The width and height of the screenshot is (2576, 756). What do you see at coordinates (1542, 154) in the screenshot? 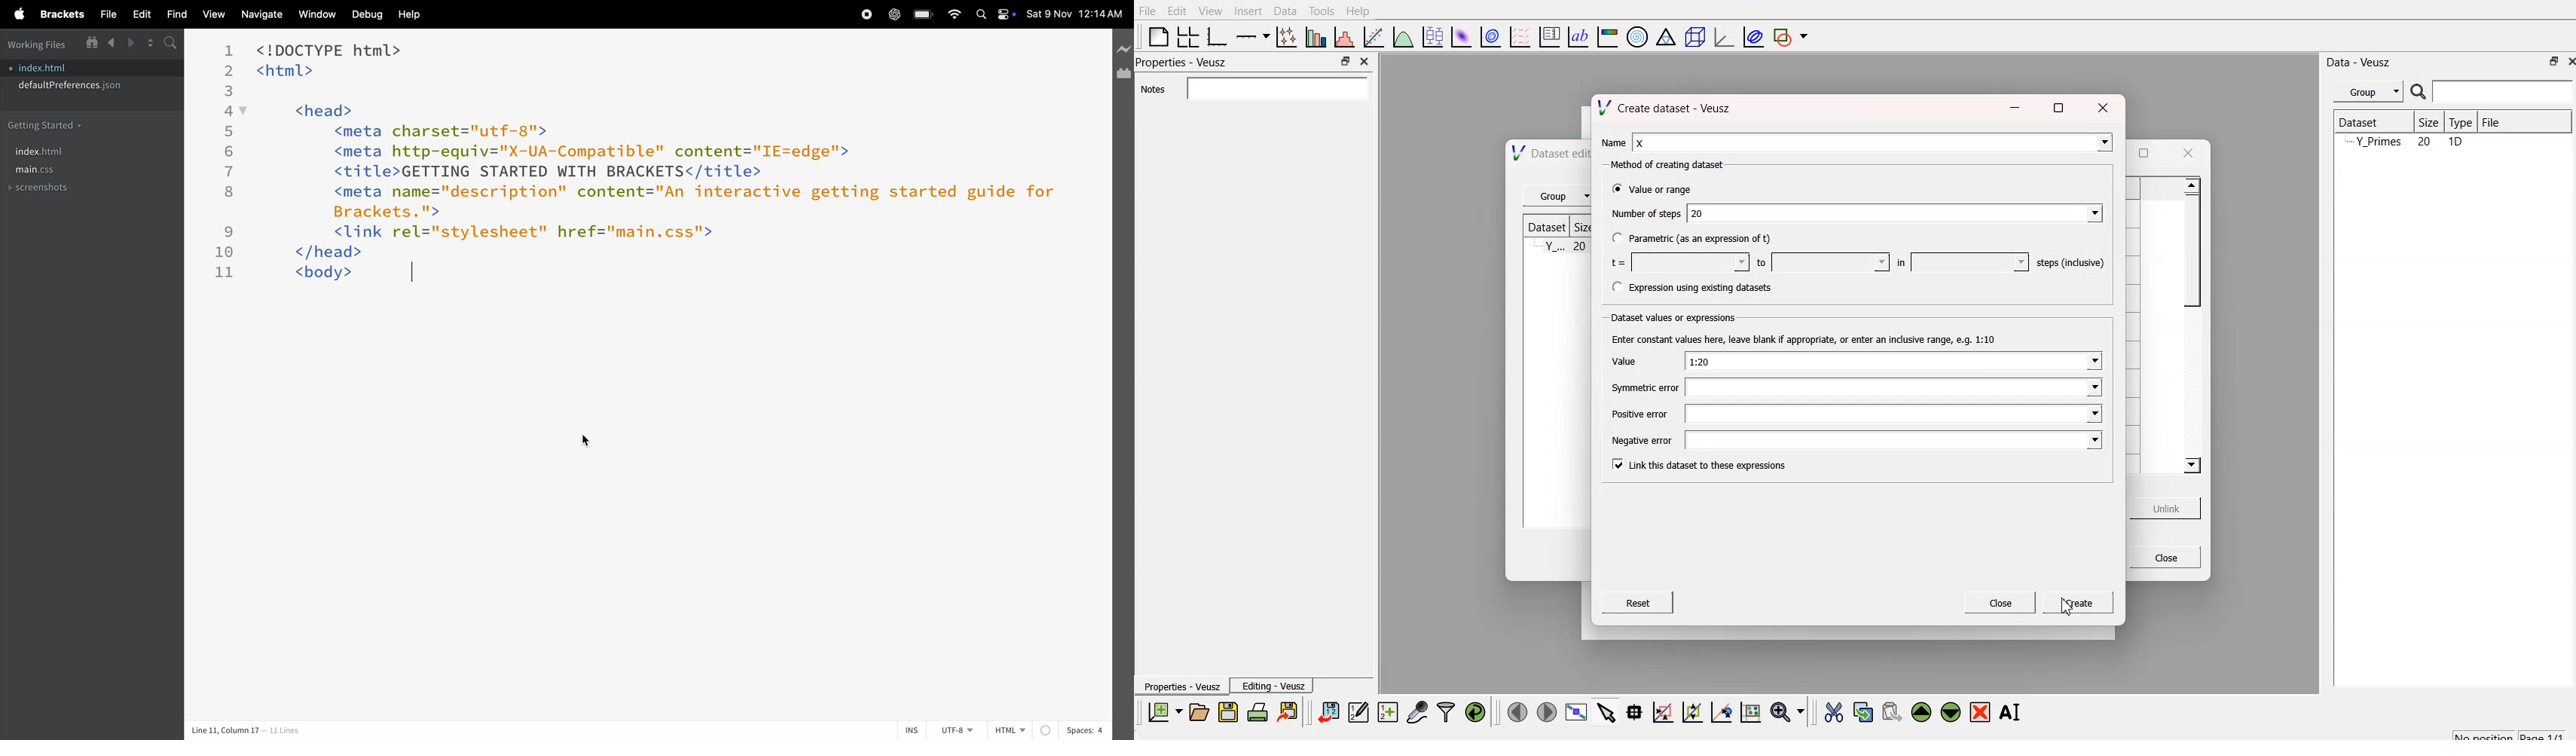
I see `N \/ Dataset editor - Veusz` at bounding box center [1542, 154].